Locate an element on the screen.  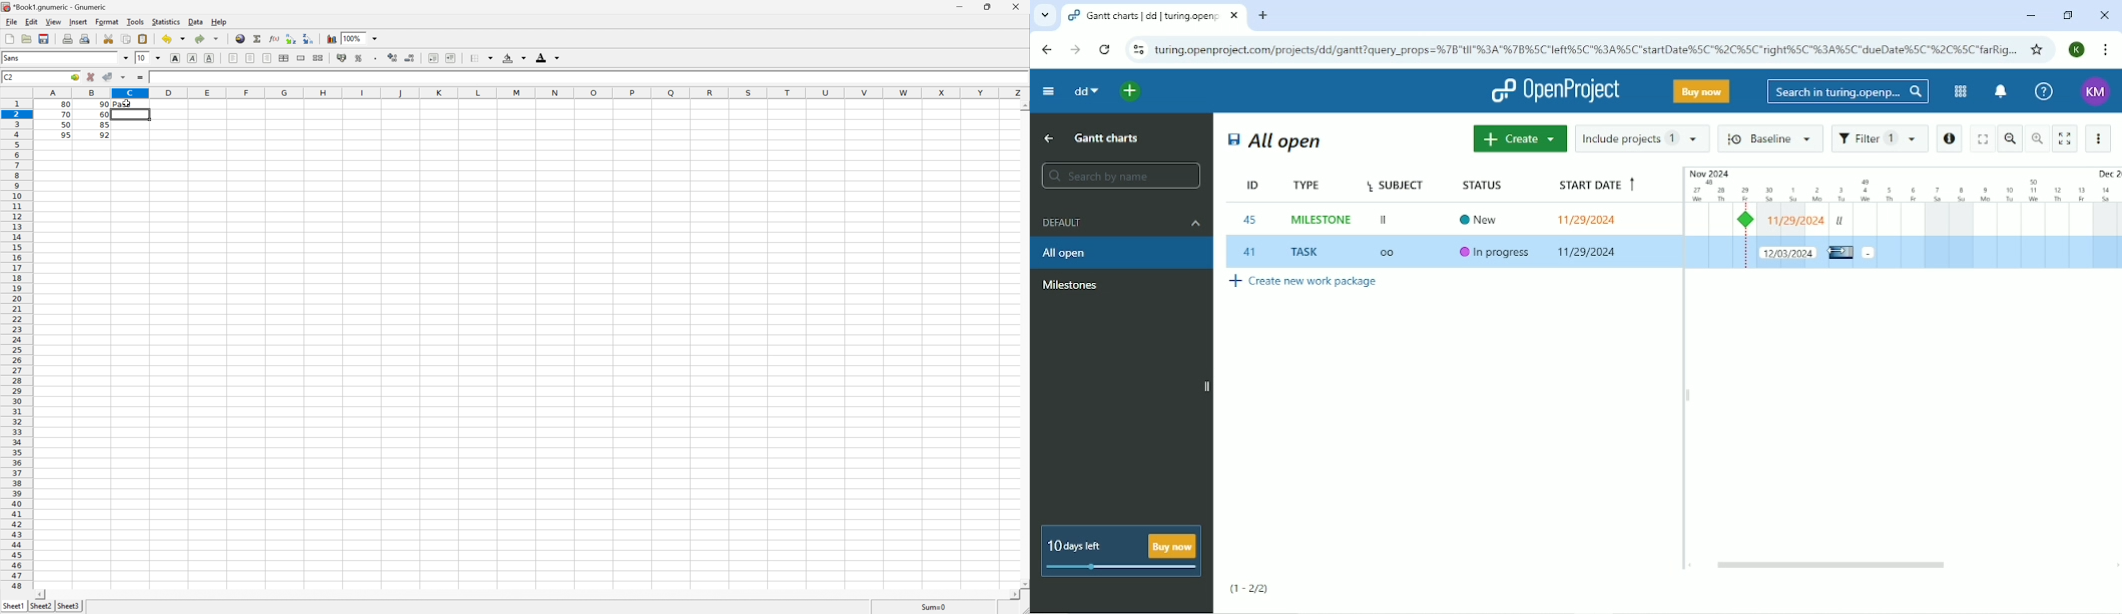
Include projects is located at coordinates (1642, 138).